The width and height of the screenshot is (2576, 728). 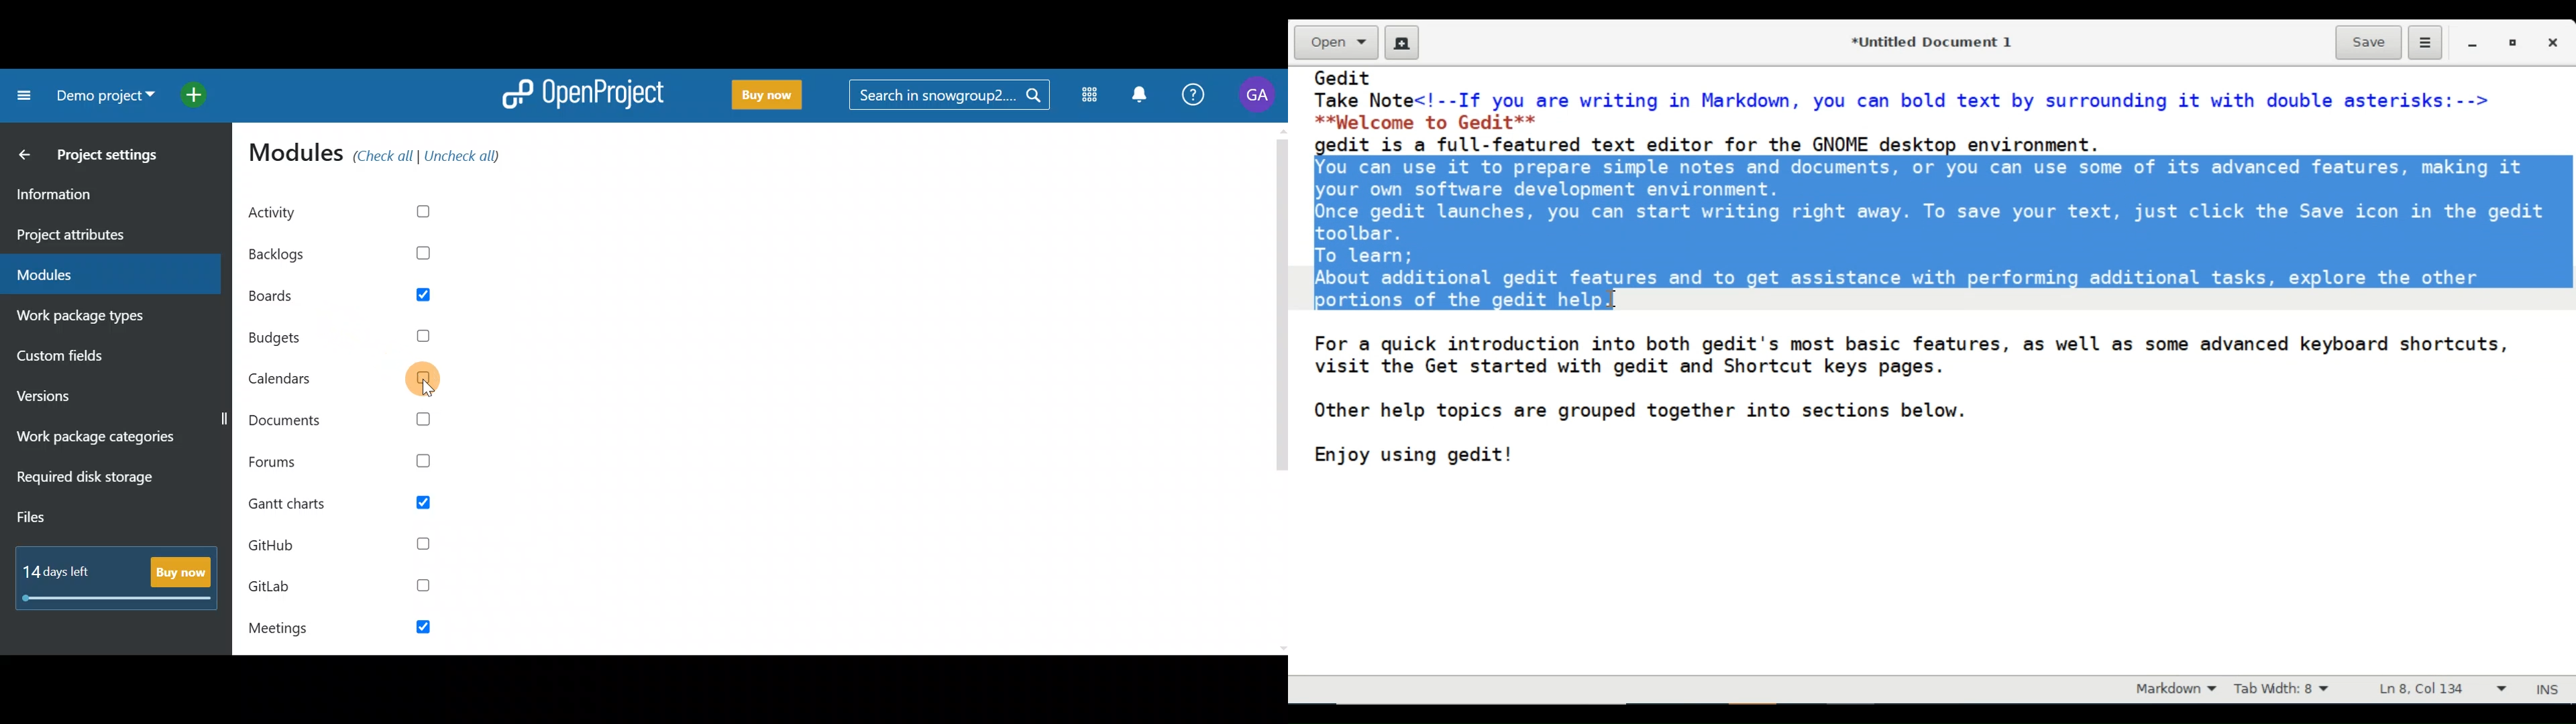 I want to click on Calendars, so click(x=343, y=380).